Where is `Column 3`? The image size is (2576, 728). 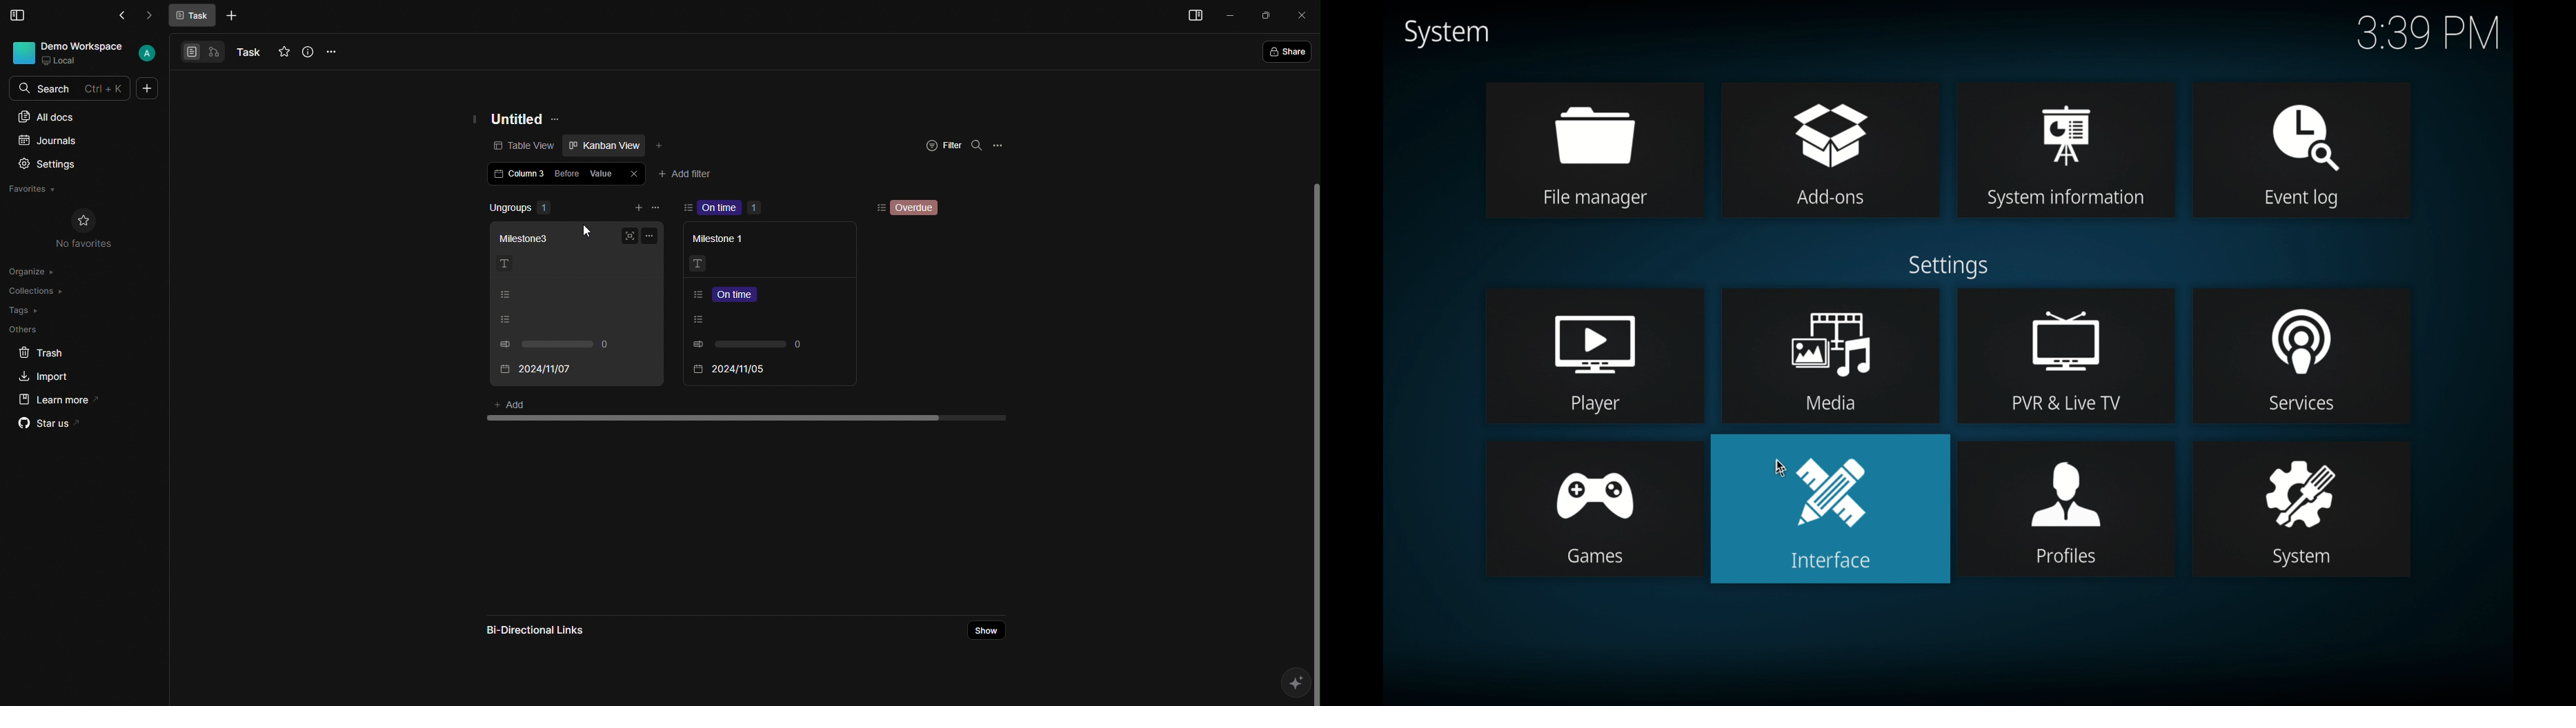
Column 3 is located at coordinates (517, 175).